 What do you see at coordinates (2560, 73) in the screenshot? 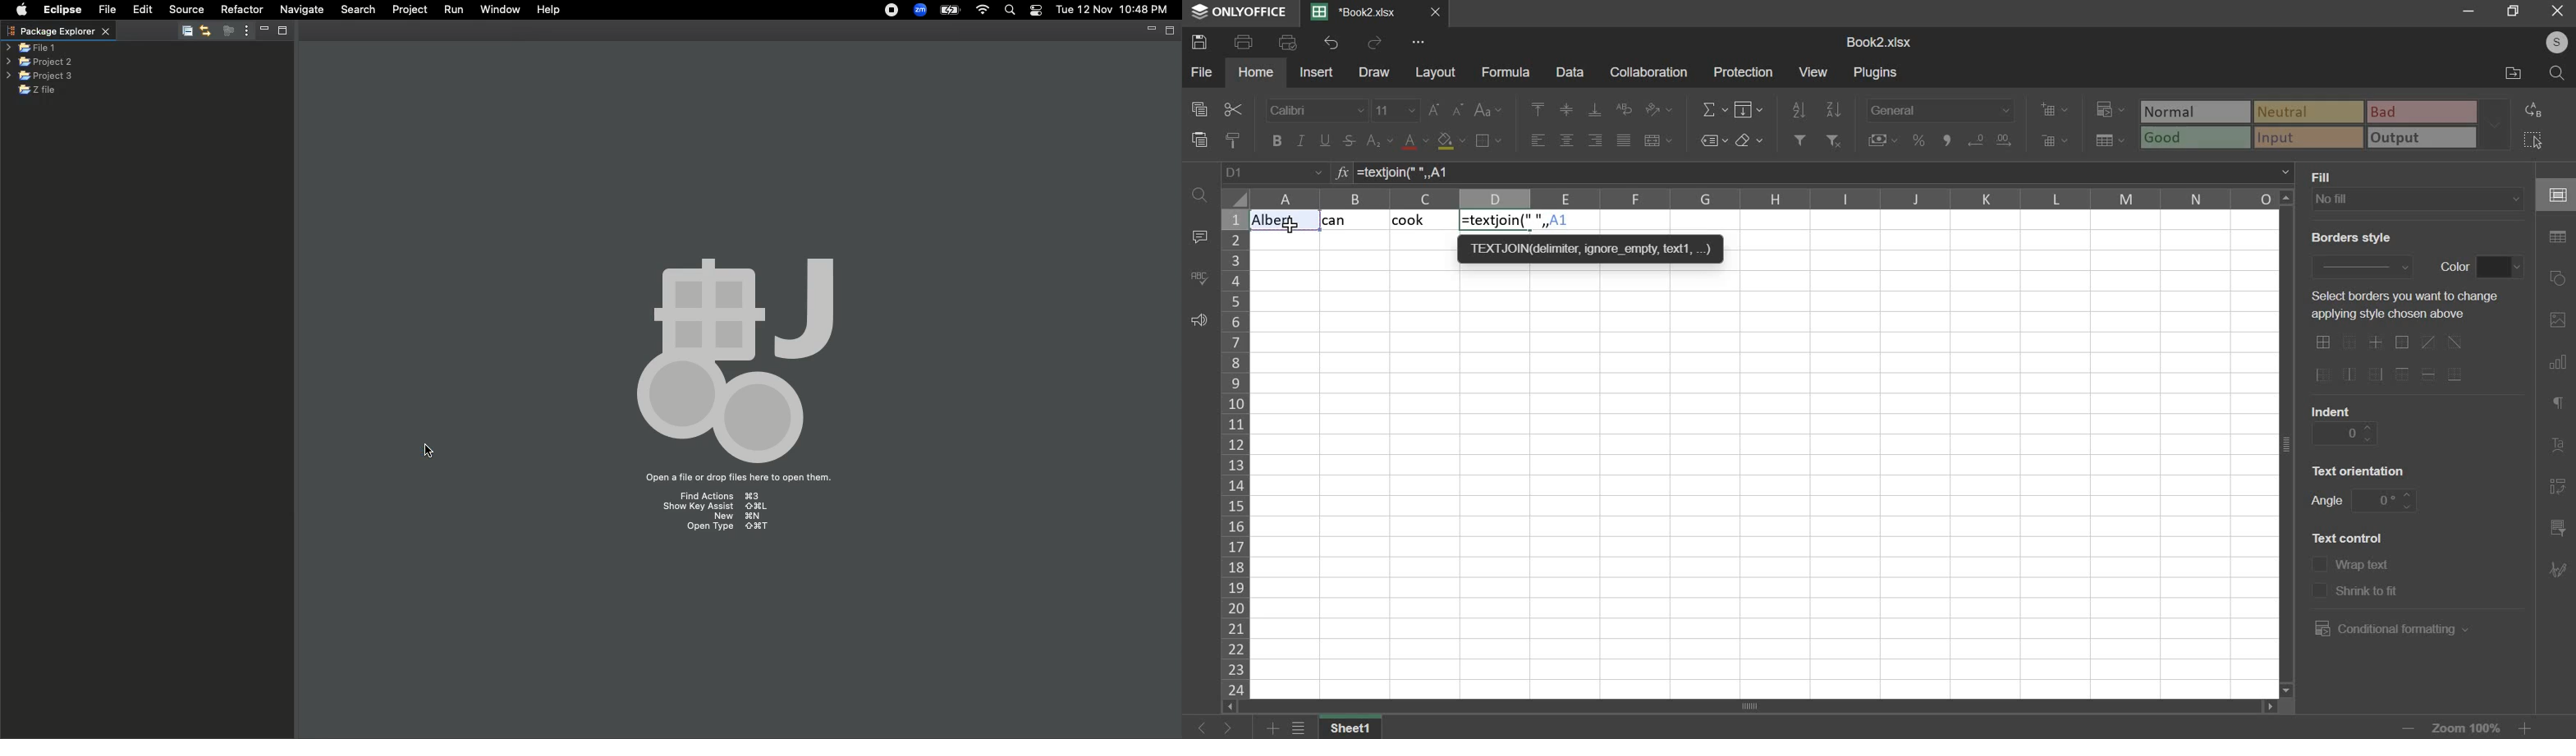
I see `search` at bounding box center [2560, 73].